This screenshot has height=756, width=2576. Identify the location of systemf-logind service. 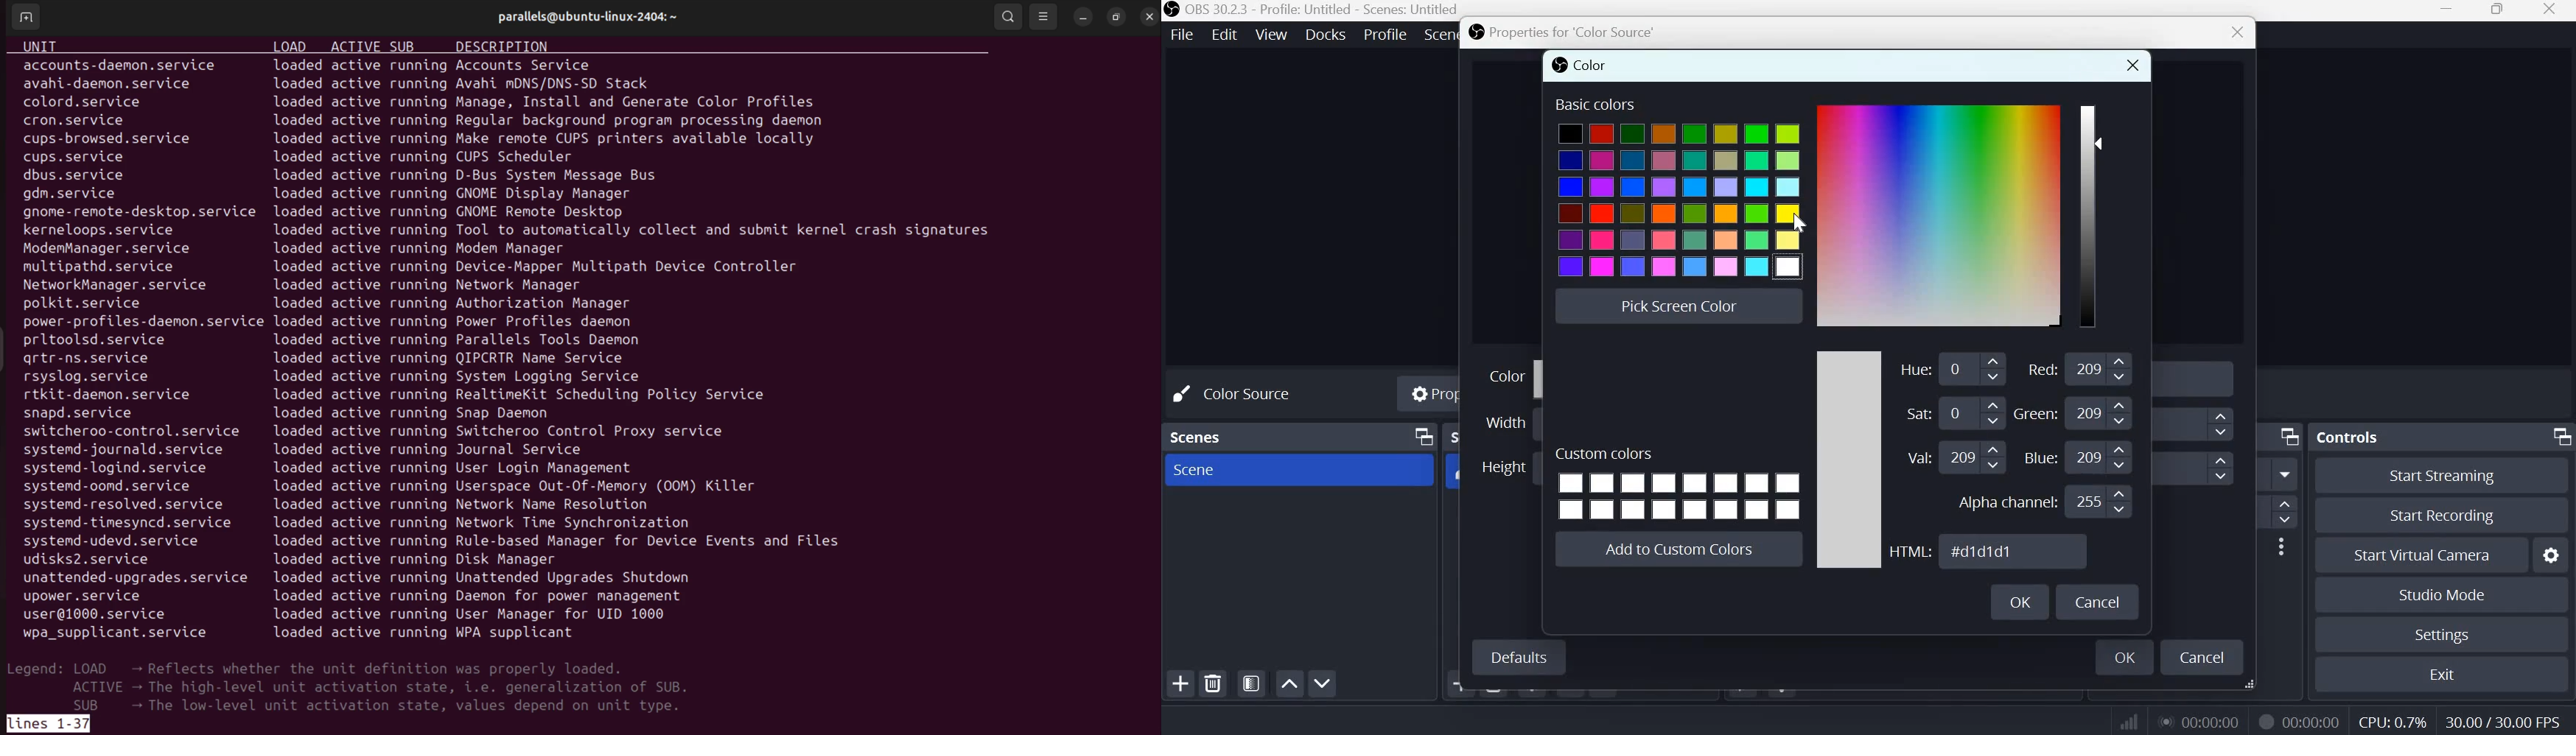
(126, 470).